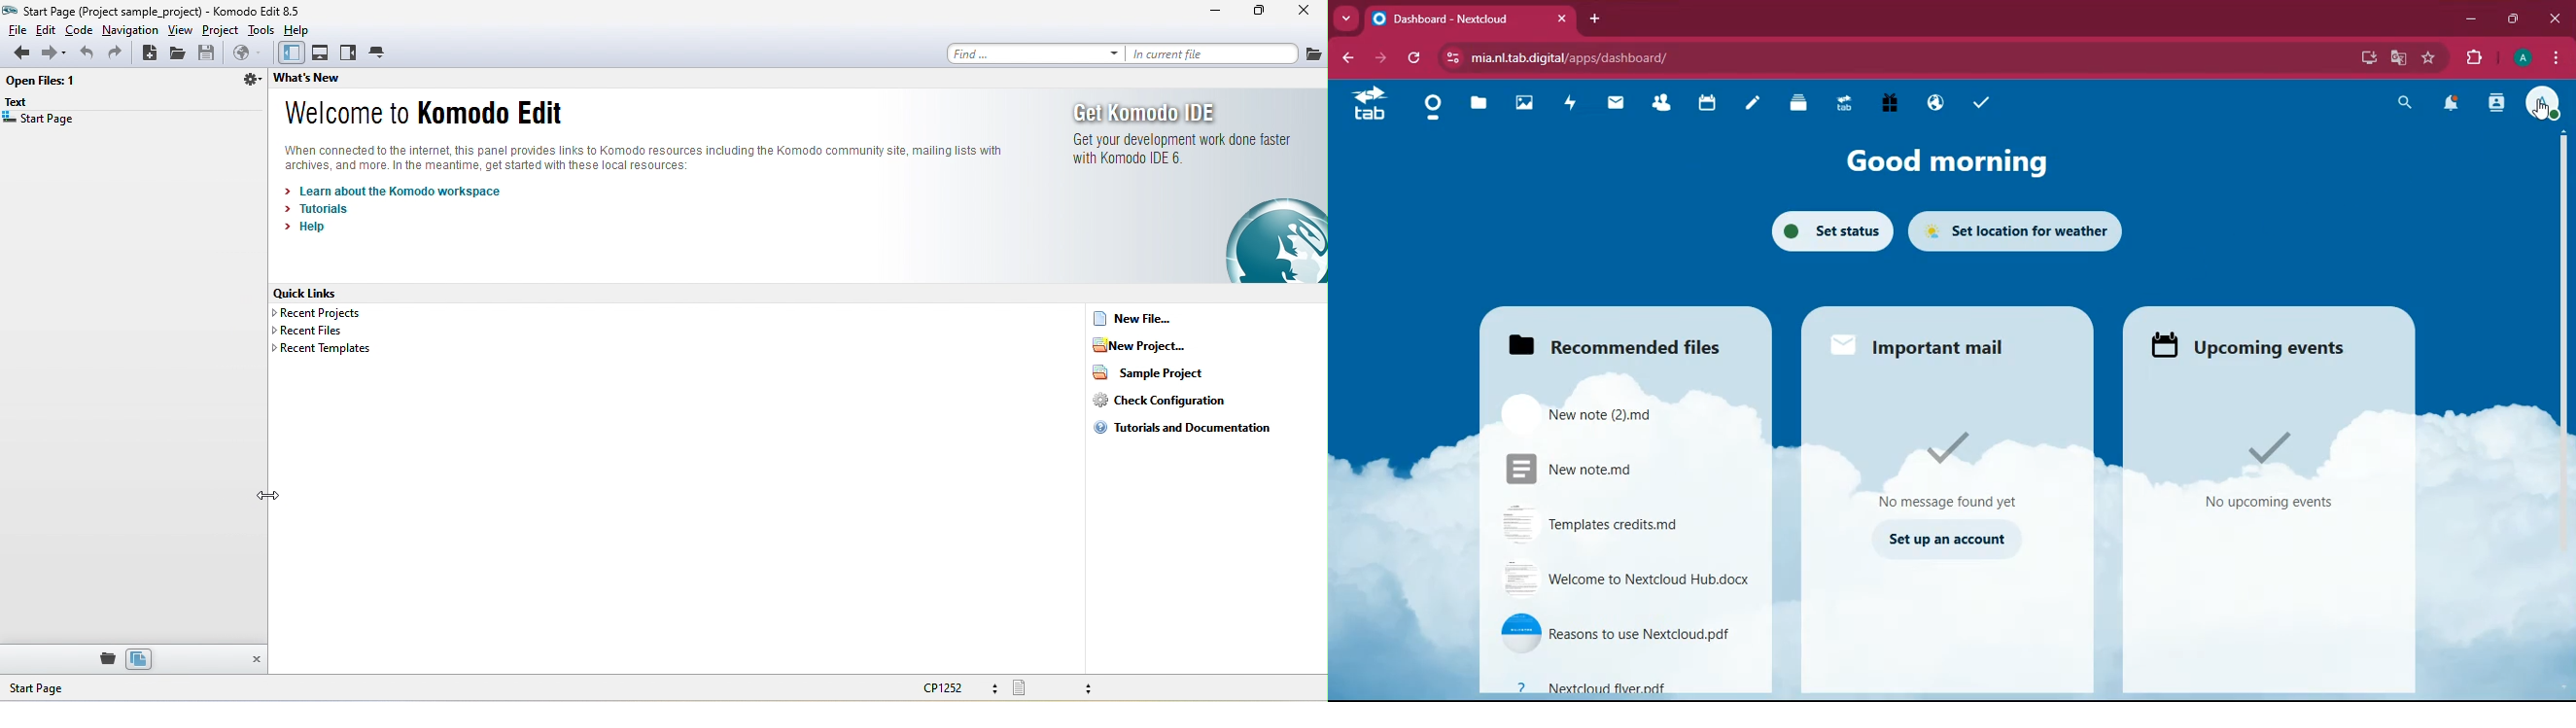 This screenshot has width=2576, height=728. Describe the element at coordinates (104, 658) in the screenshot. I see `place` at that location.